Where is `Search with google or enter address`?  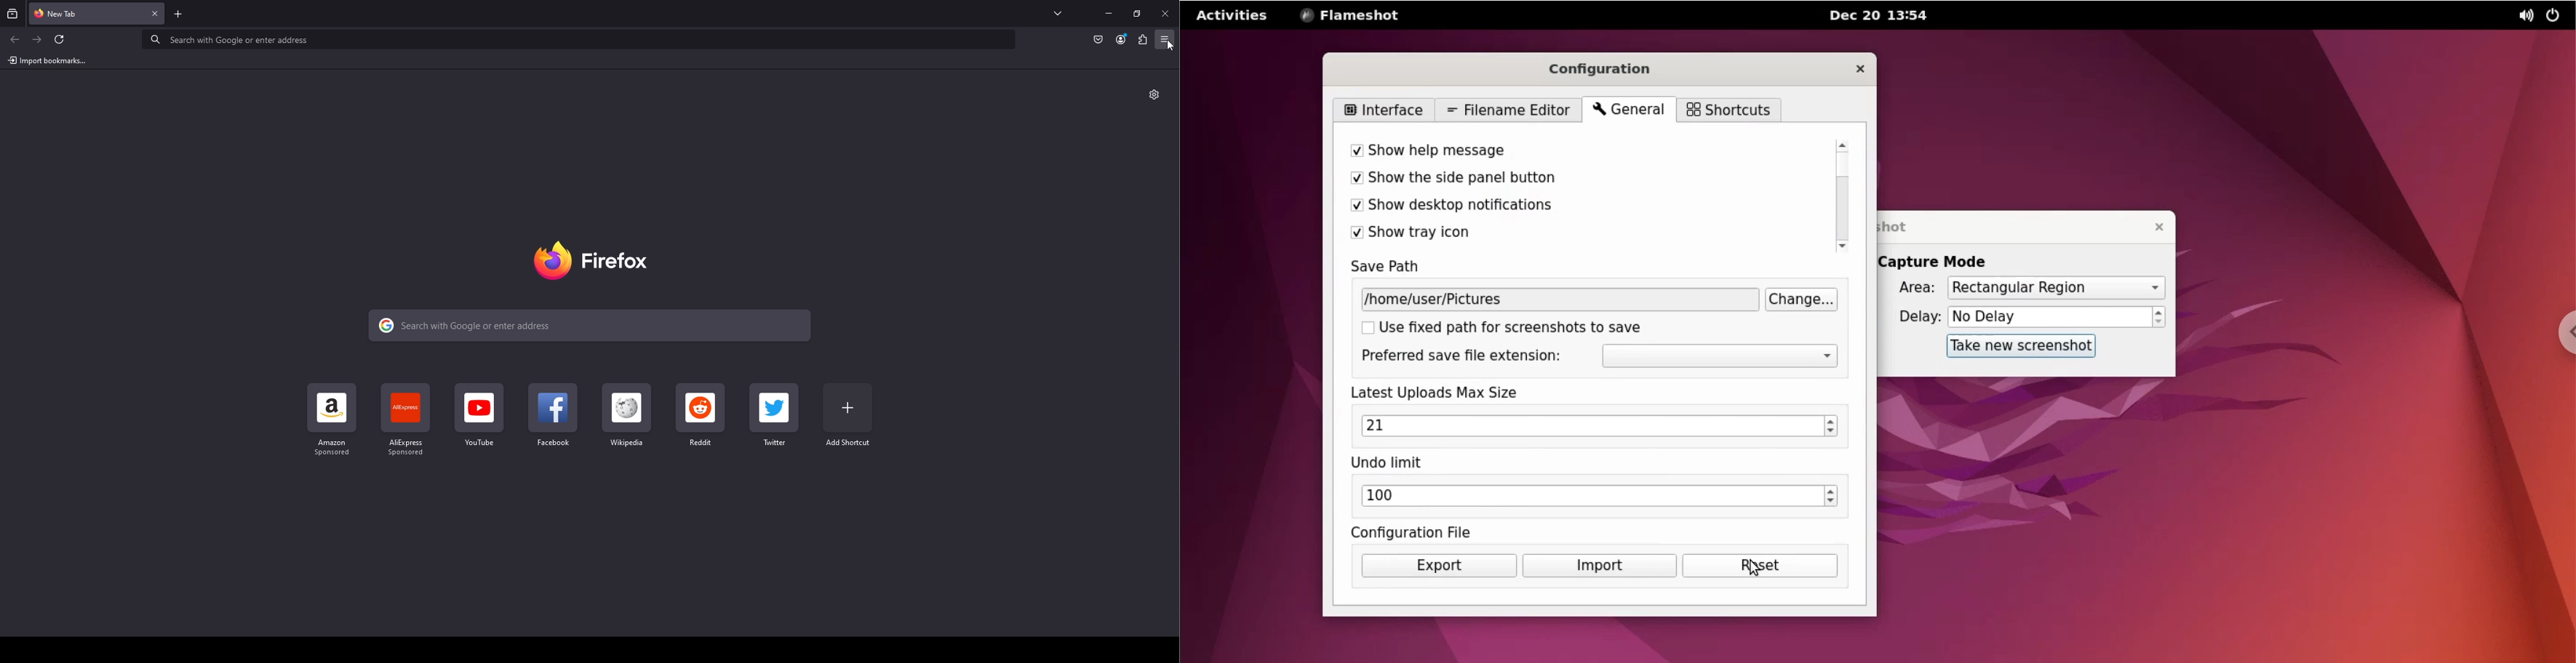 Search with google or enter address is located at coordinates (584, 42).